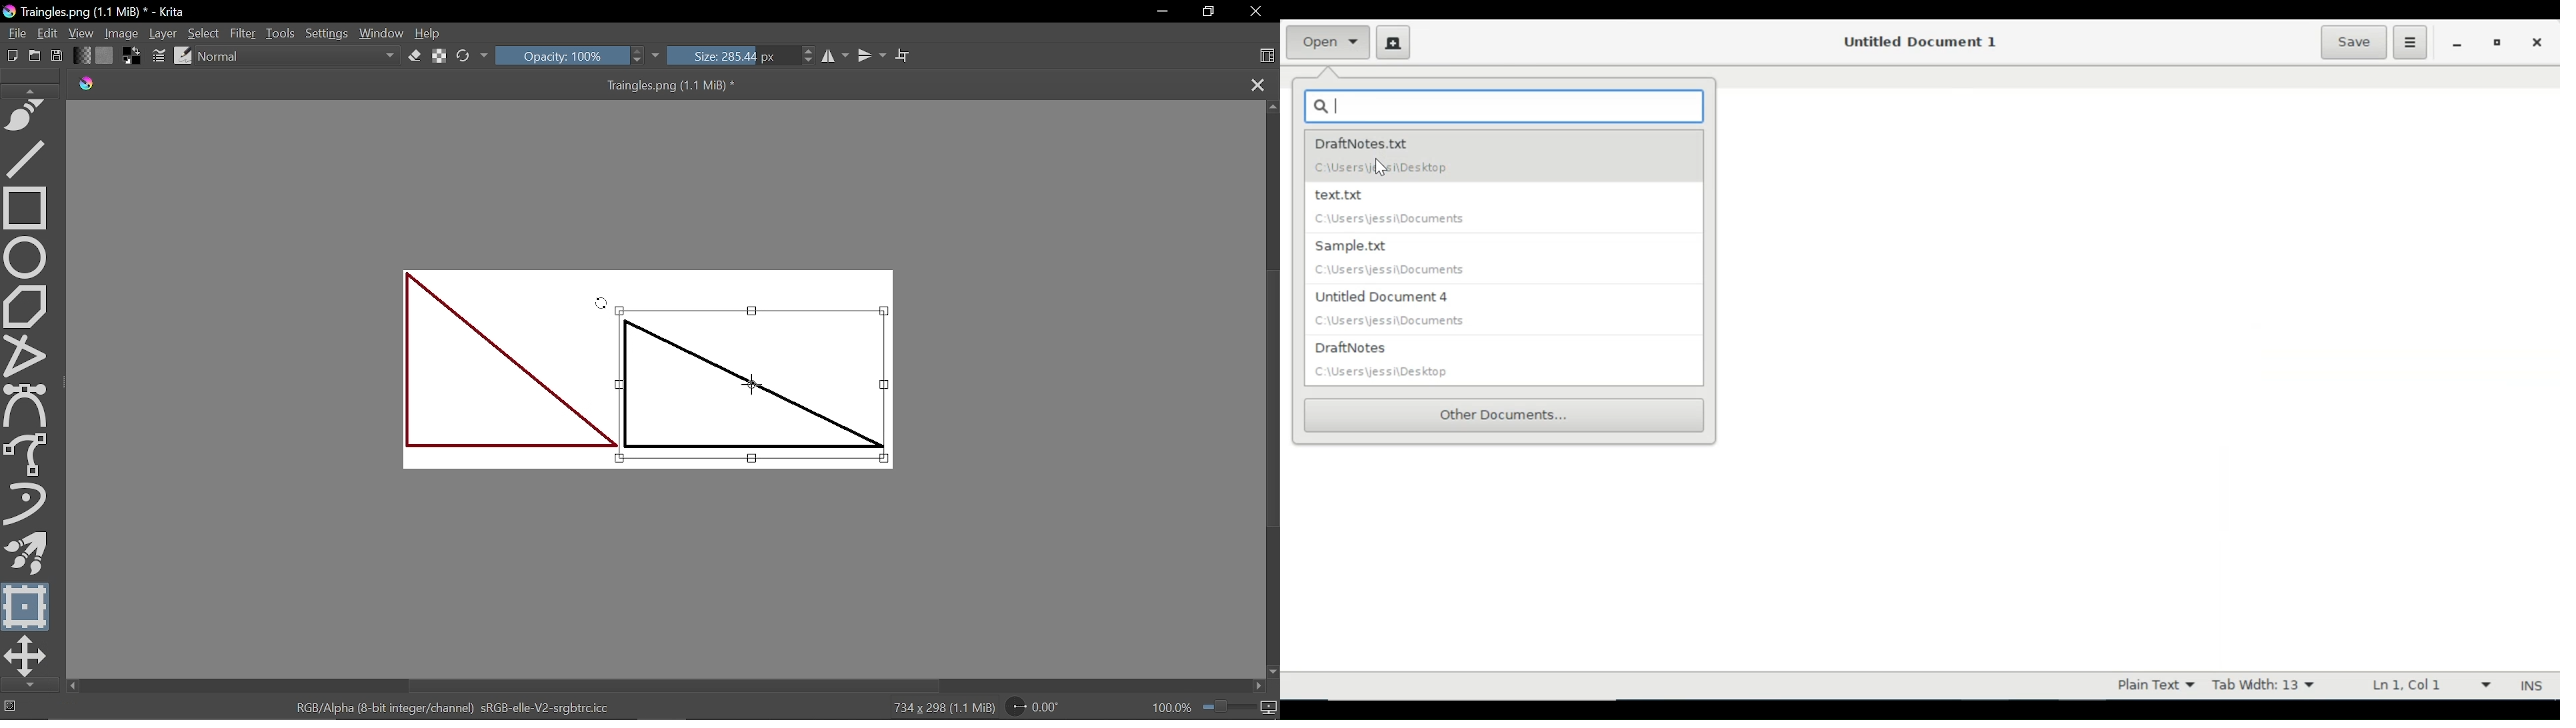 The image size is (2576, 728). Describe the element at coordinates (441, 56) in the screenshot. I see `Preserve alpha` at that location.